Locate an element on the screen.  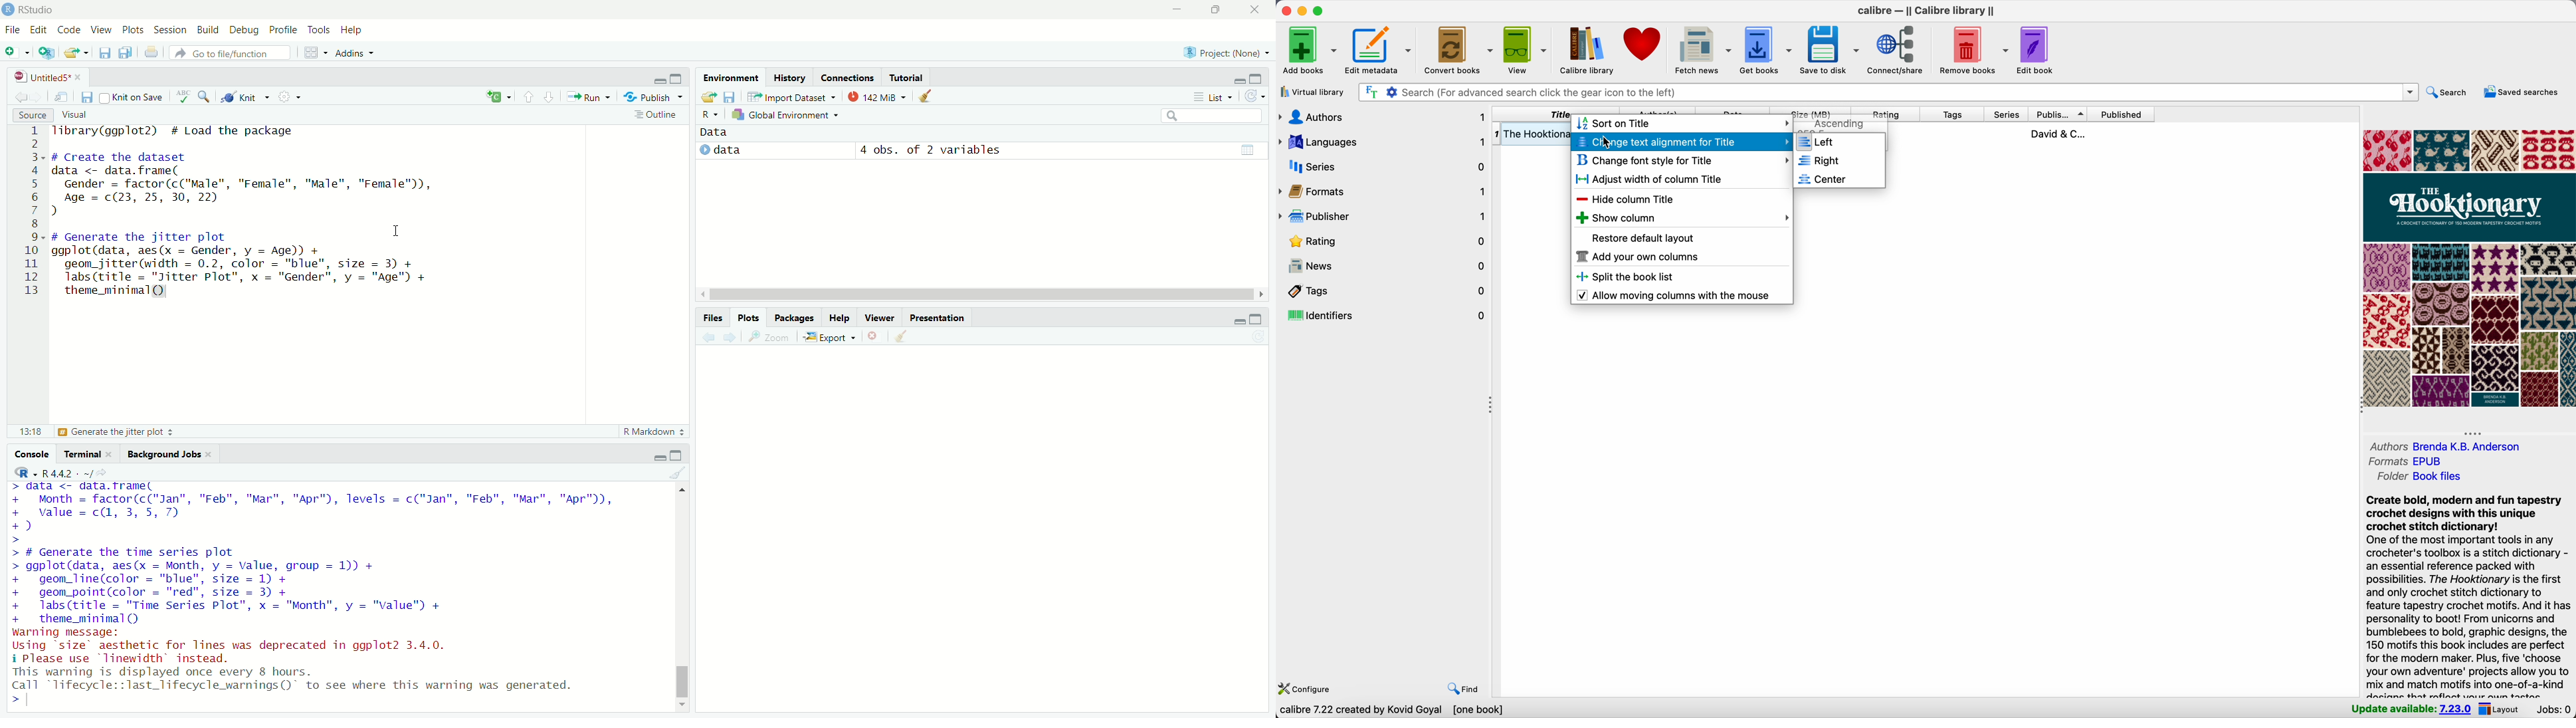
maximize is located at coordinates (1215, 9).